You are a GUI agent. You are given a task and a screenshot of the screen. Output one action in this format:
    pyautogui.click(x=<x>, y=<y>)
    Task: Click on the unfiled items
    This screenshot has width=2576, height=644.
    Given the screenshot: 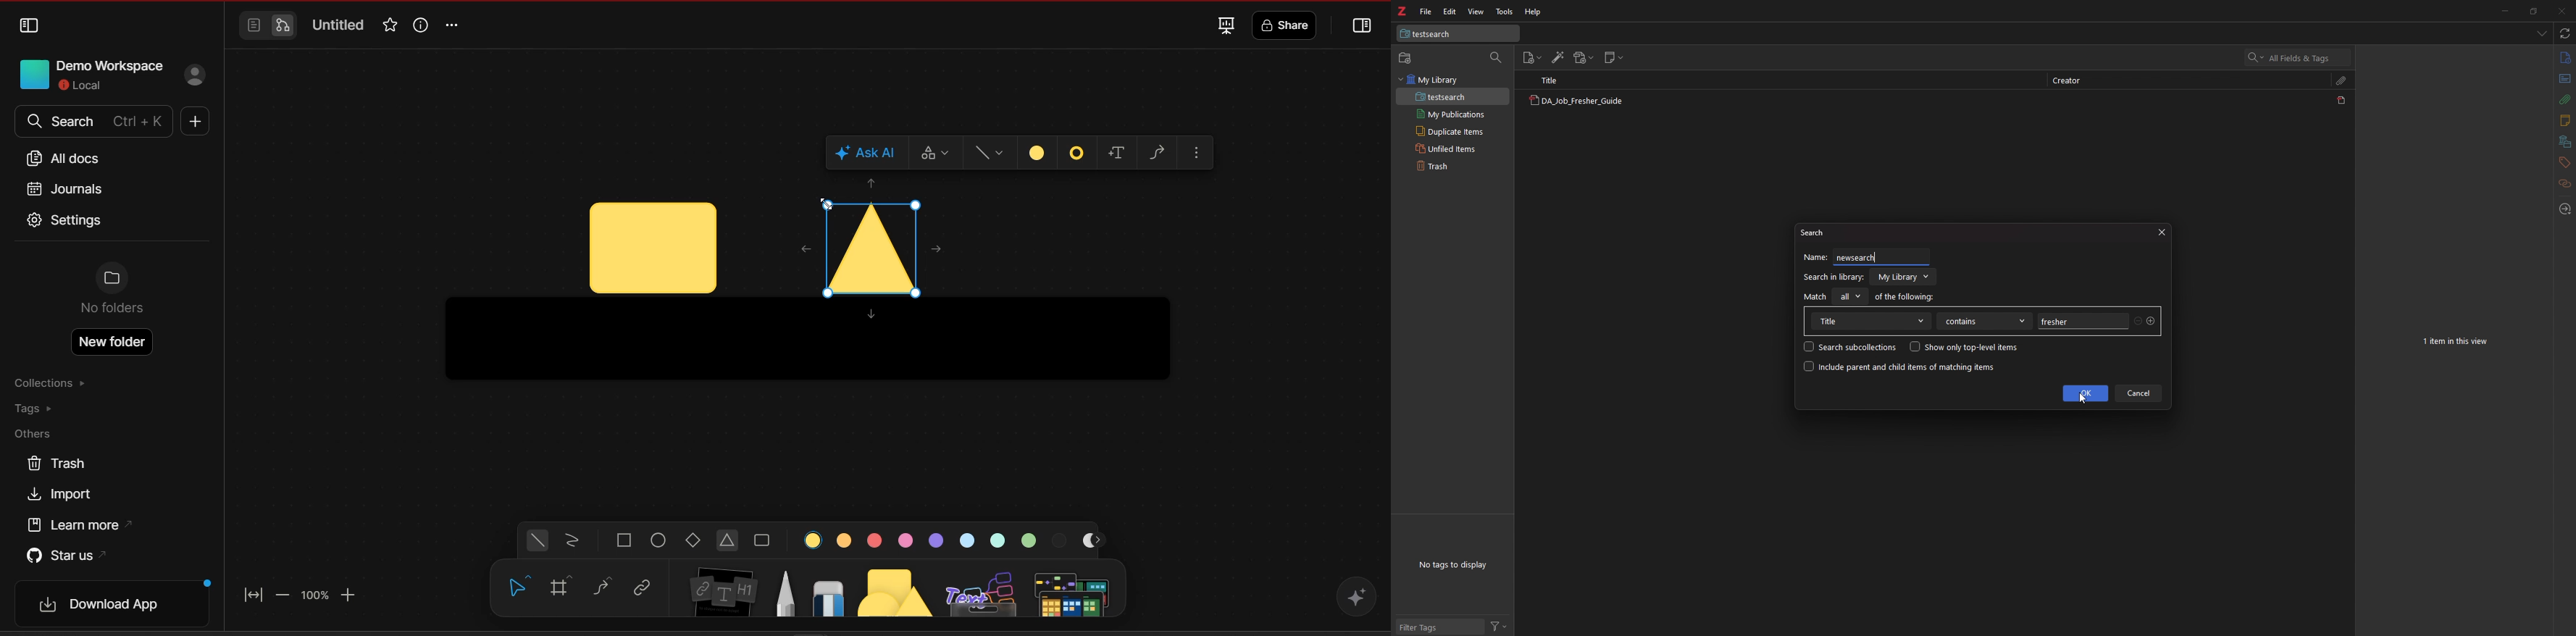 What is the action you would take?
    pyautogui.click(x=1453, y=148)
    